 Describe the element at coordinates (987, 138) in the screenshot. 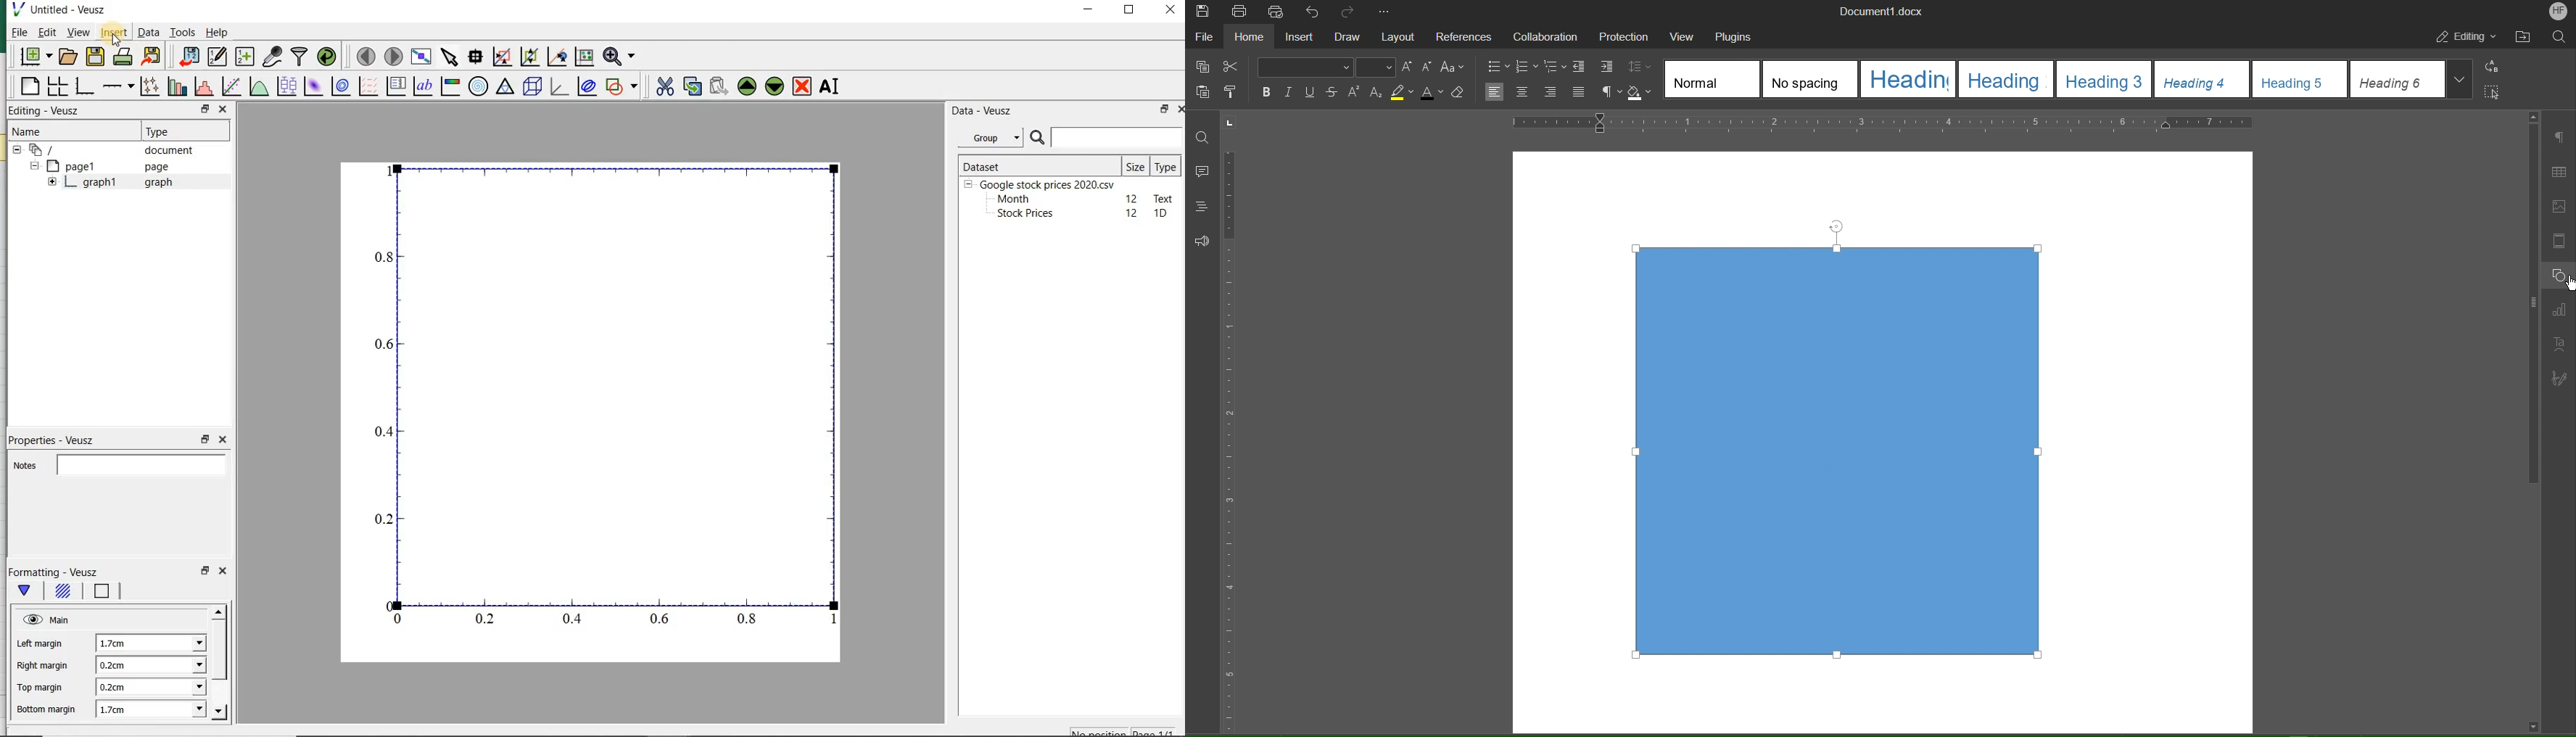

I see `Group datasets with property given` at that location.